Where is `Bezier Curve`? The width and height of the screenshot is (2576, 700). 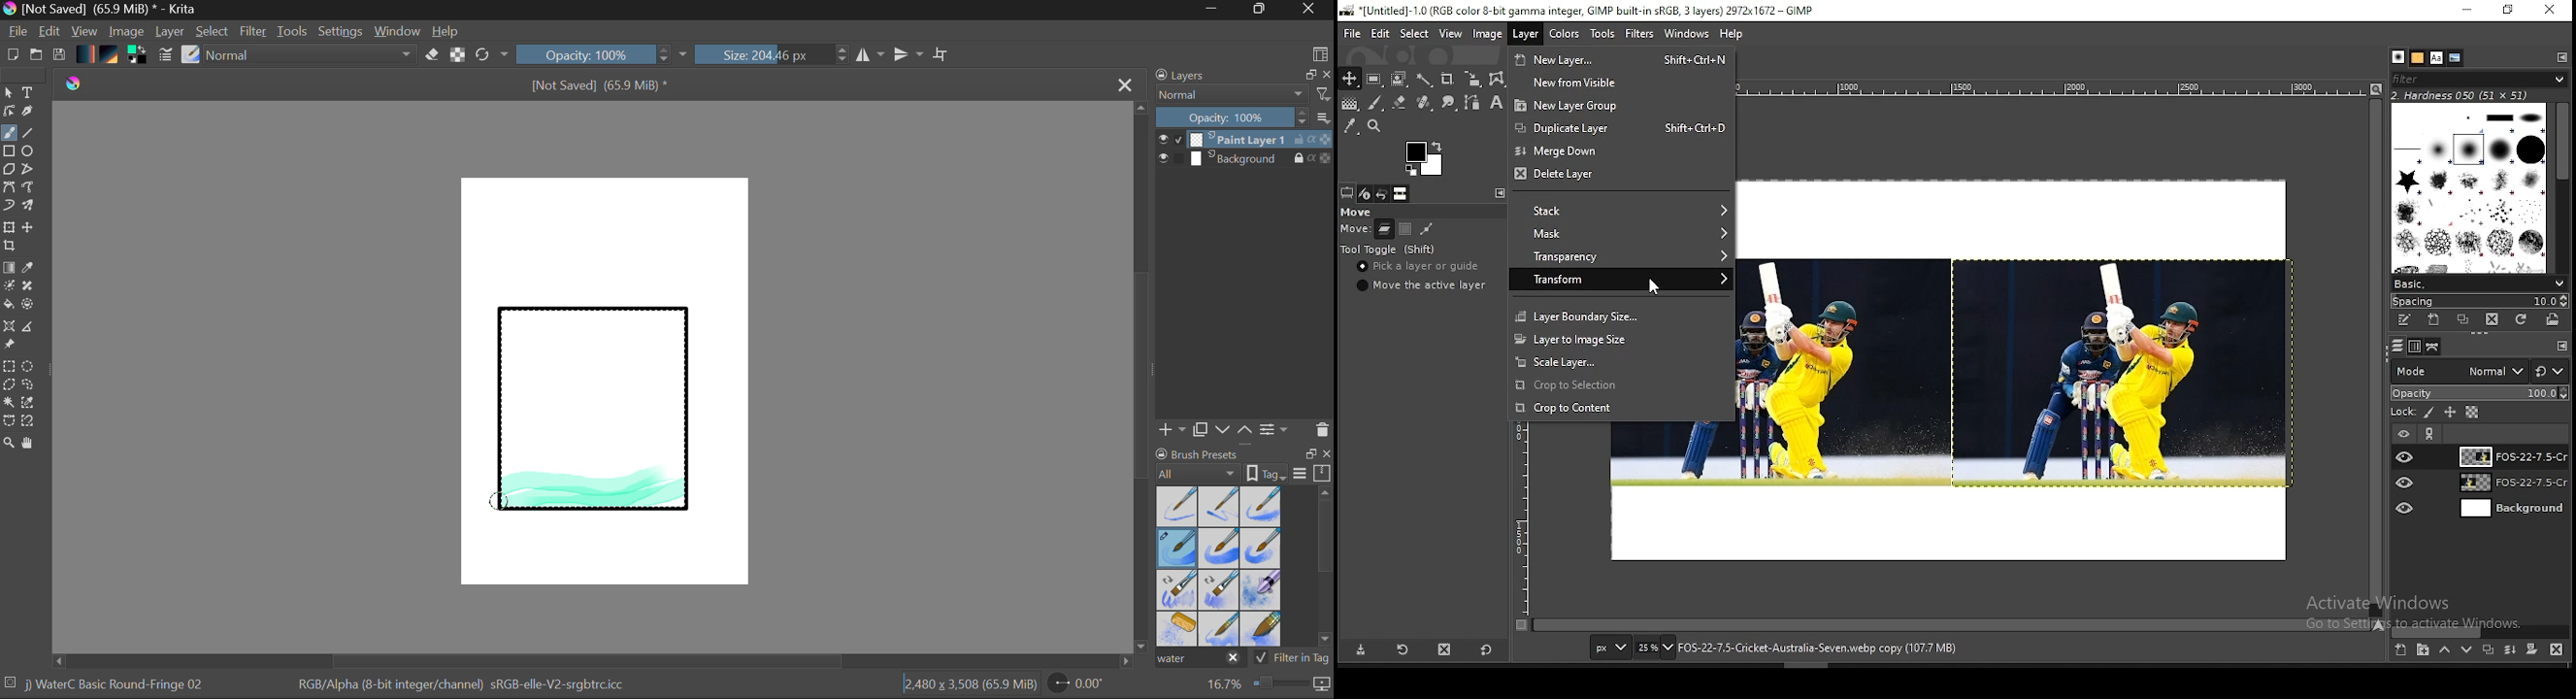 Bezier Curve is located at coordinates (8, 188).